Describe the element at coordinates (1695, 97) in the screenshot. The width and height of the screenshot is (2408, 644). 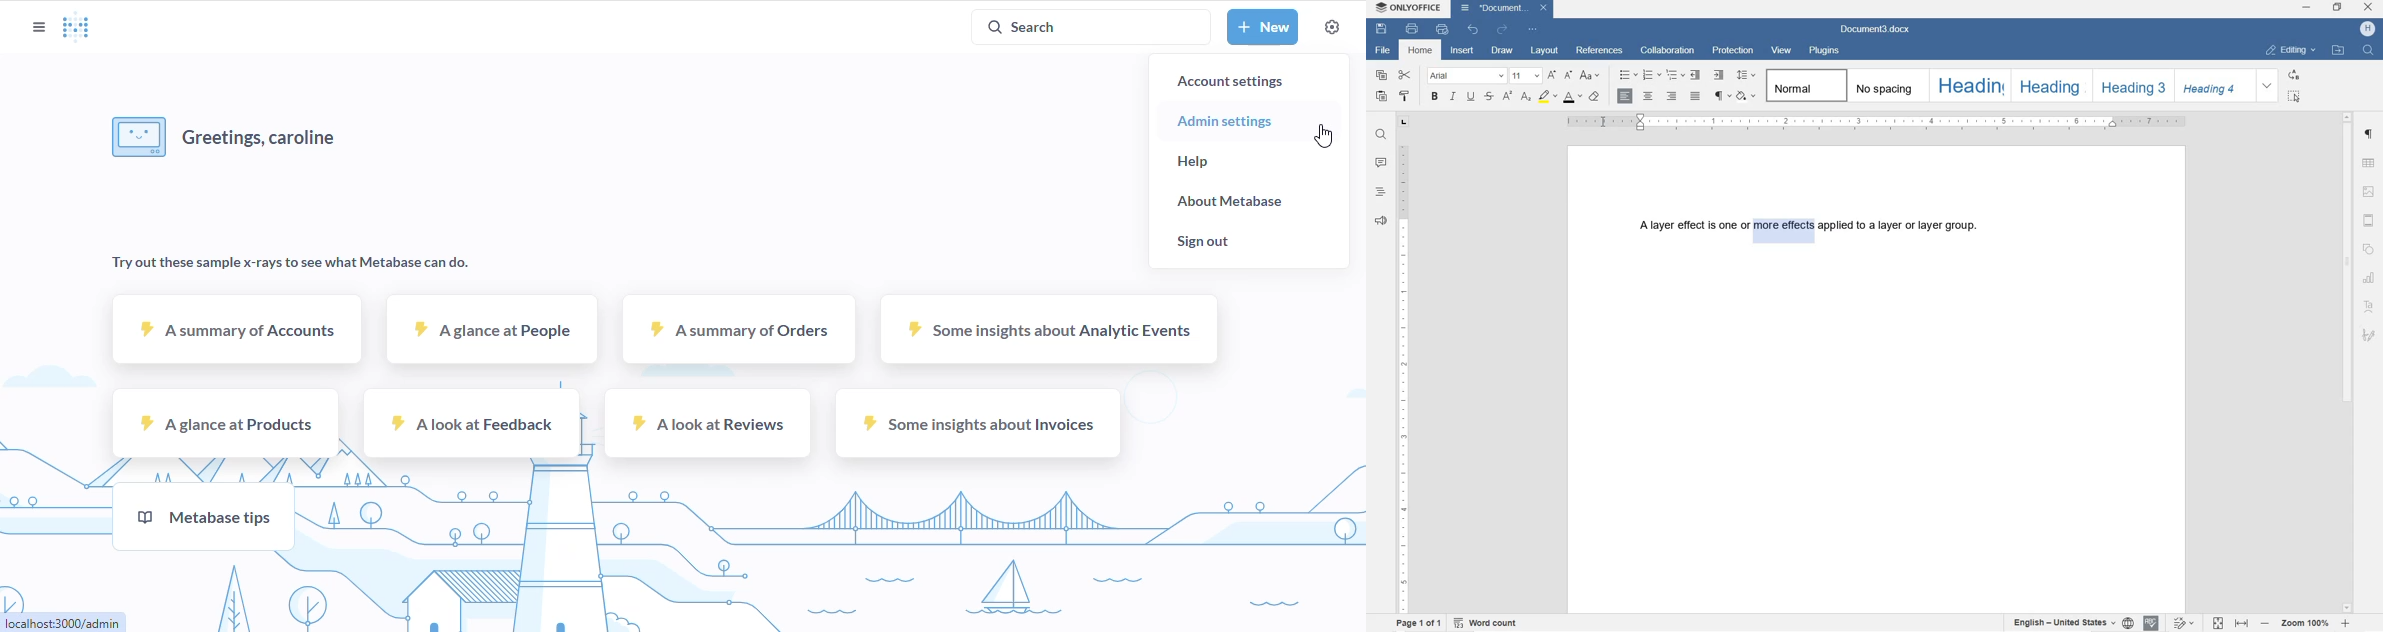
I see `JUSTIFIED` at that location.